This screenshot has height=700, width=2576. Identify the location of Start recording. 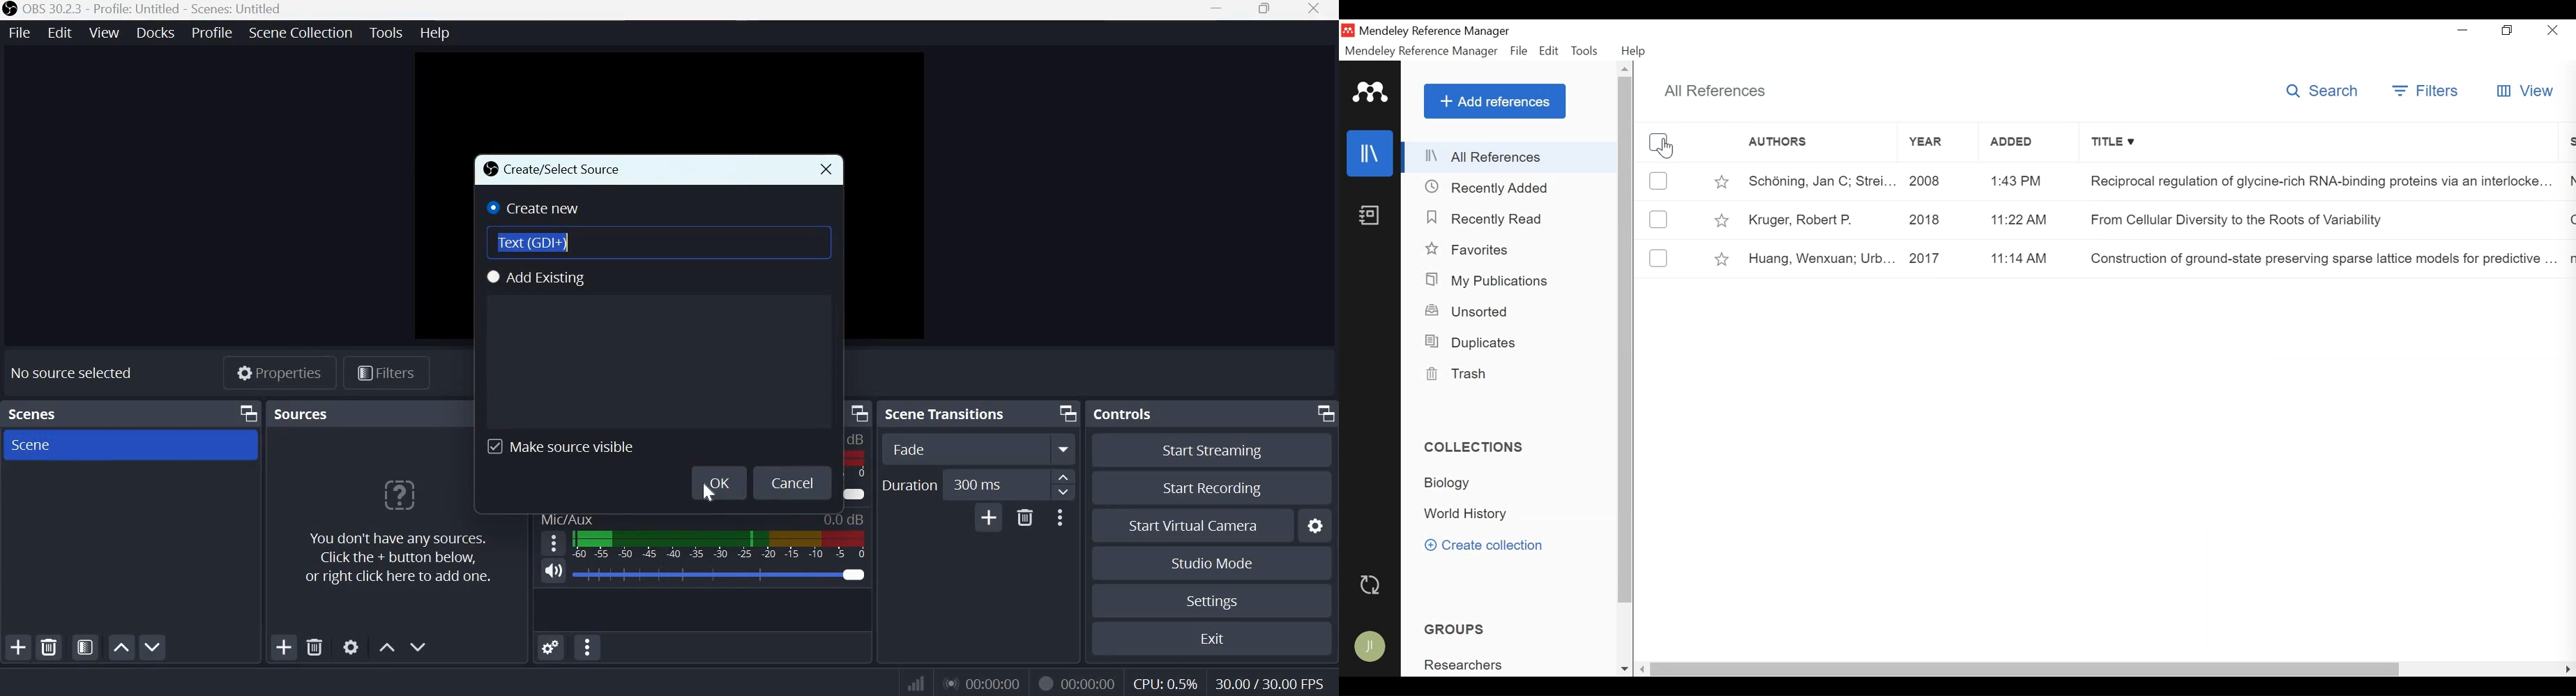
(1208, 489).